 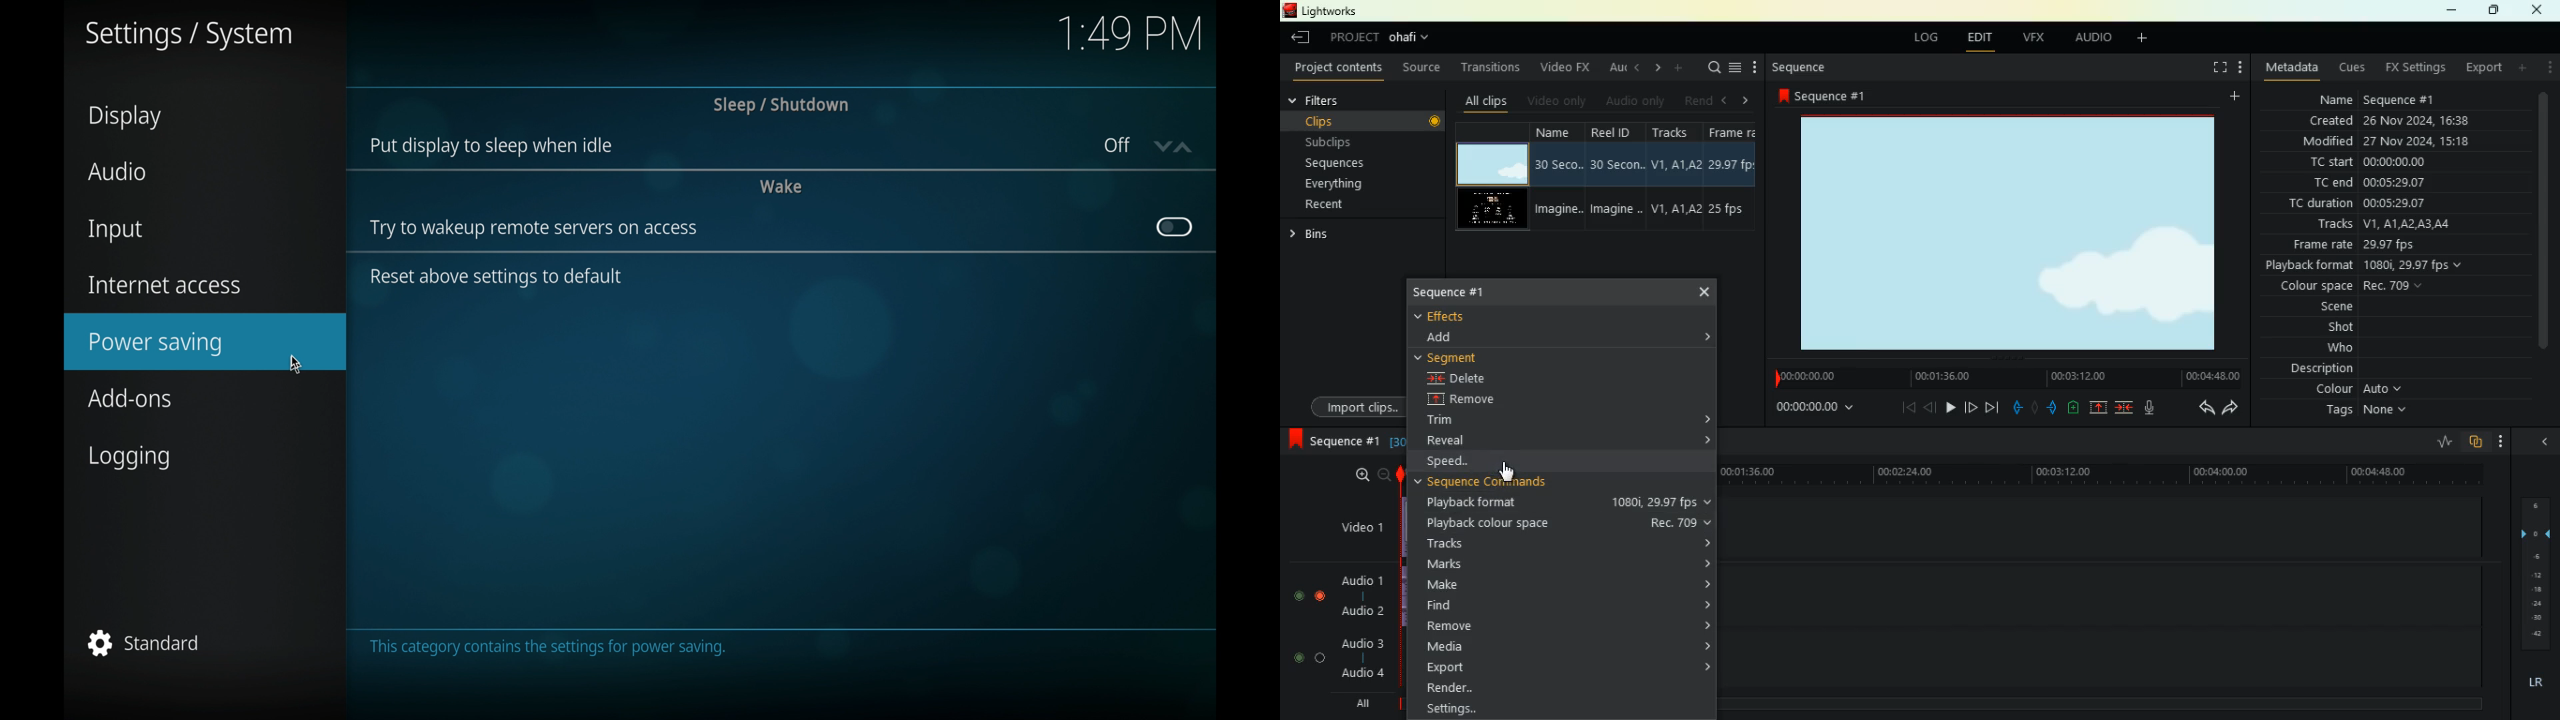 What do you see at coordinates (2328, 349) in the screenshot?
I see `who` at bounding box center [2328, 349].